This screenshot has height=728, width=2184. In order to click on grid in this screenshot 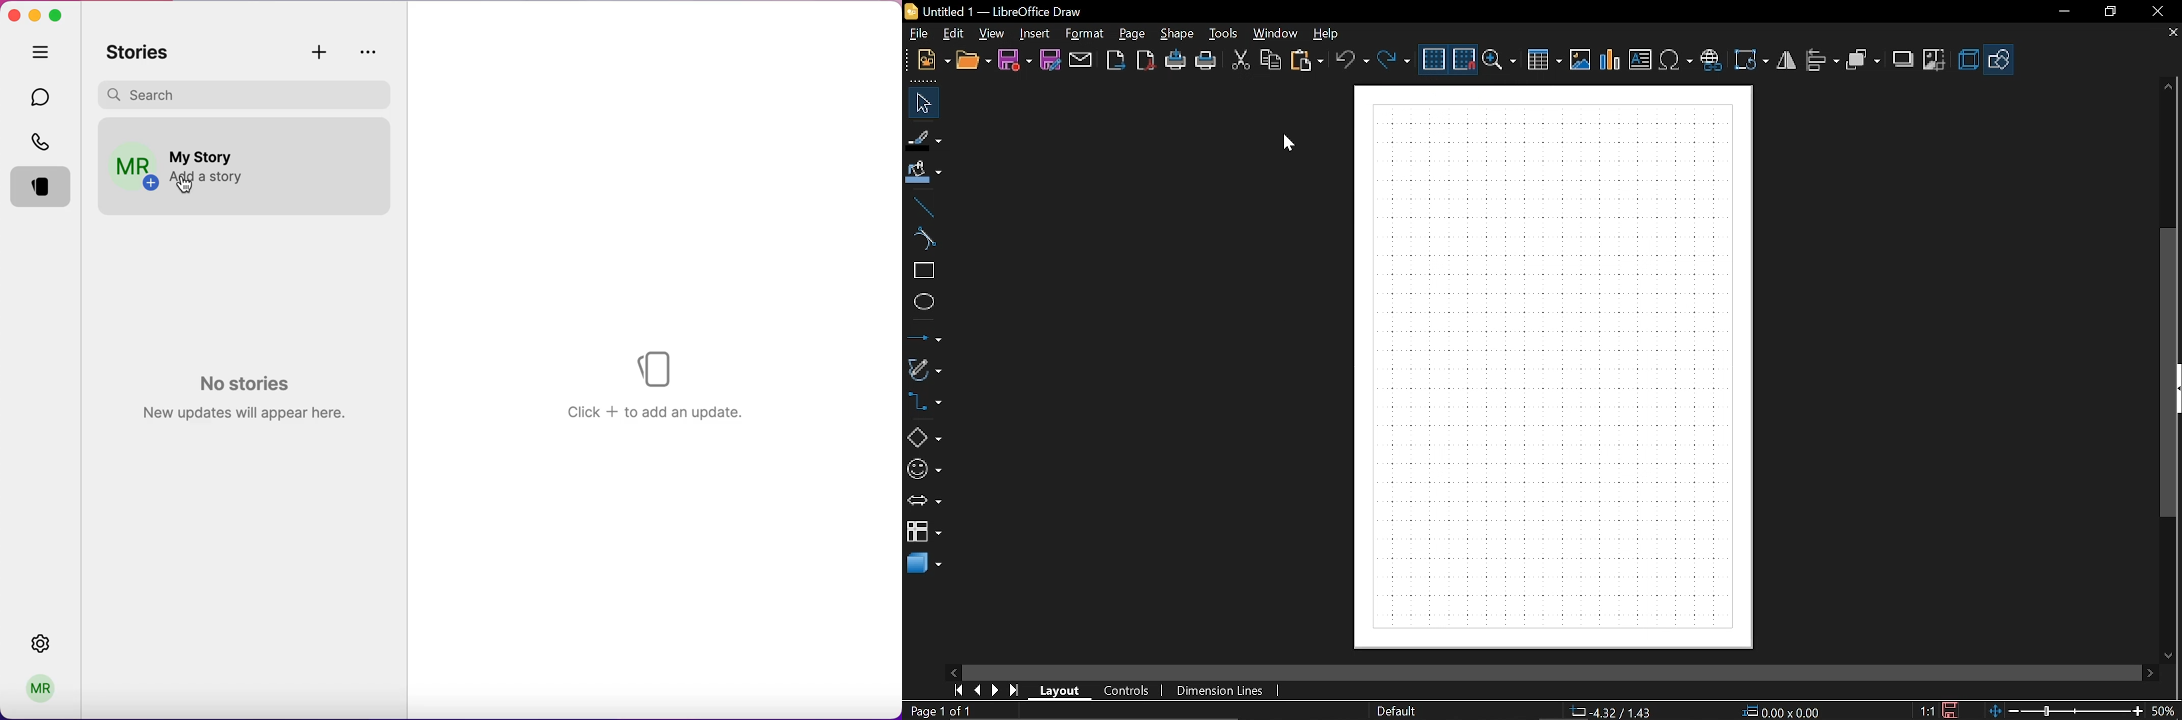, I will do `click(1434, 60)`.